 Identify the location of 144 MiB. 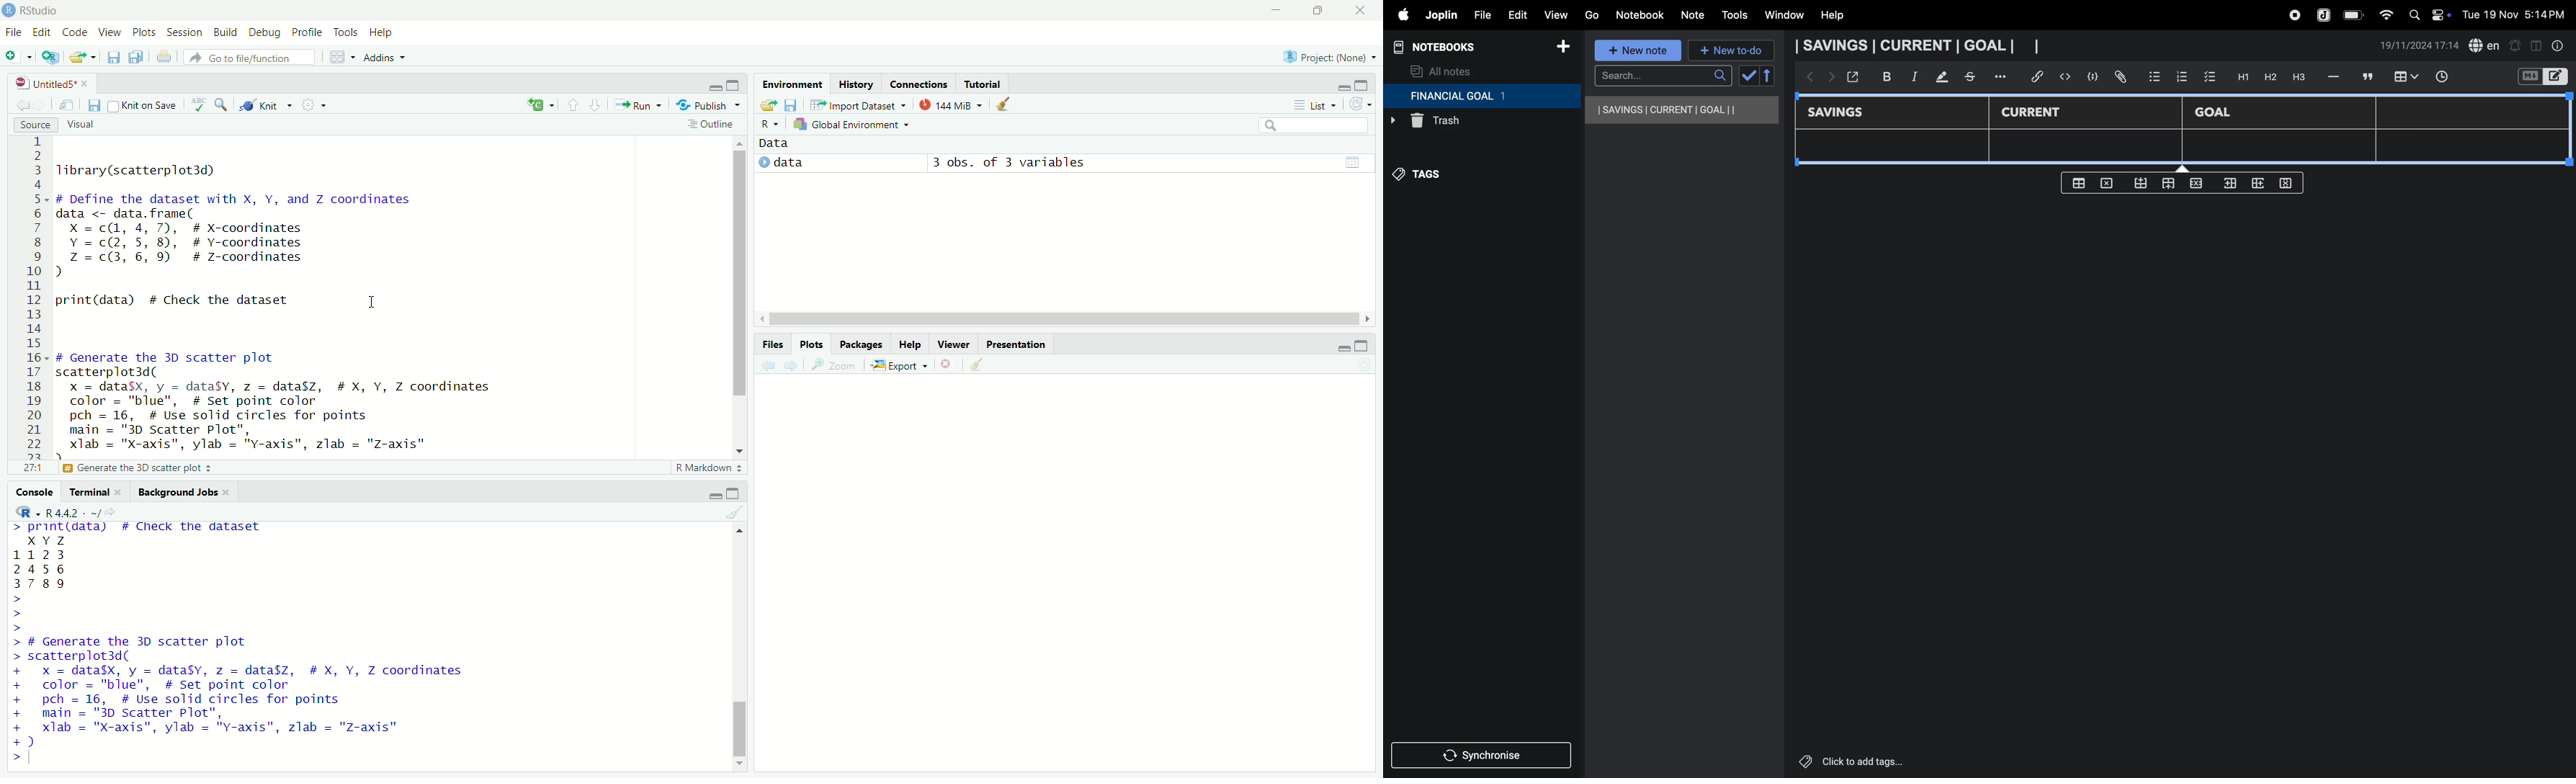
(951, 104).